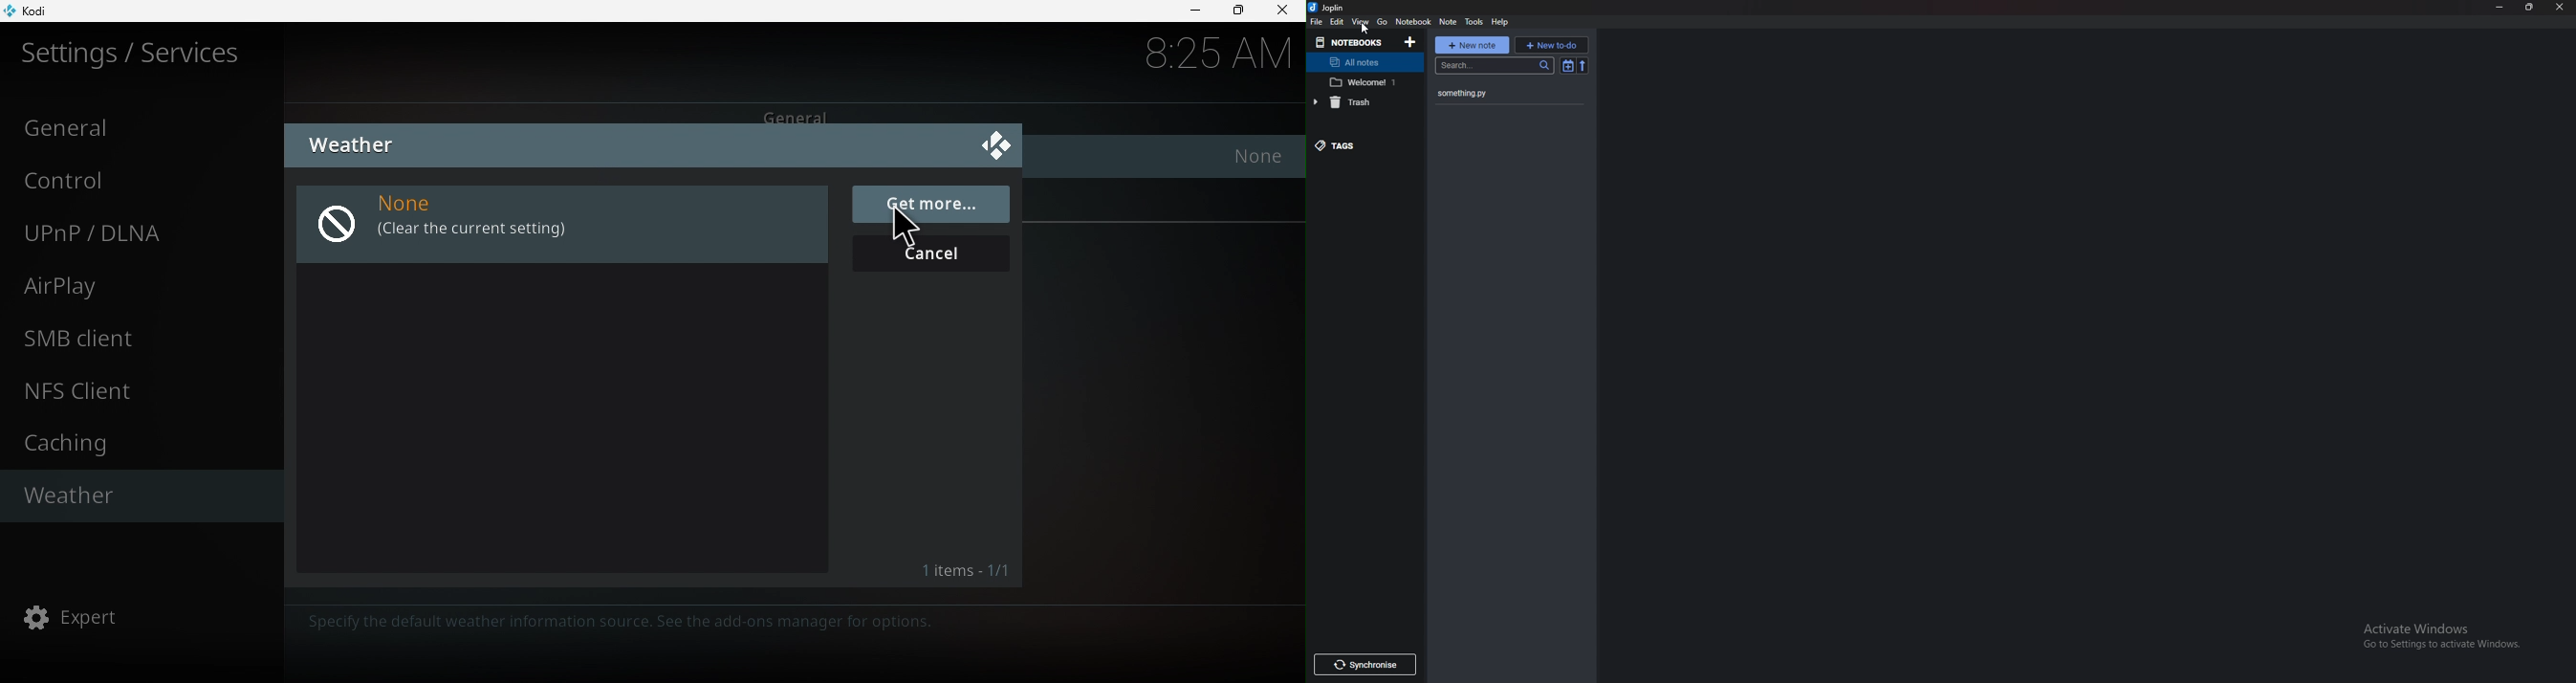 This screenshot has height=700, width=2576. Describe the element at coordinates (139, 614) in the screenshot. I see `Expert` at that location.